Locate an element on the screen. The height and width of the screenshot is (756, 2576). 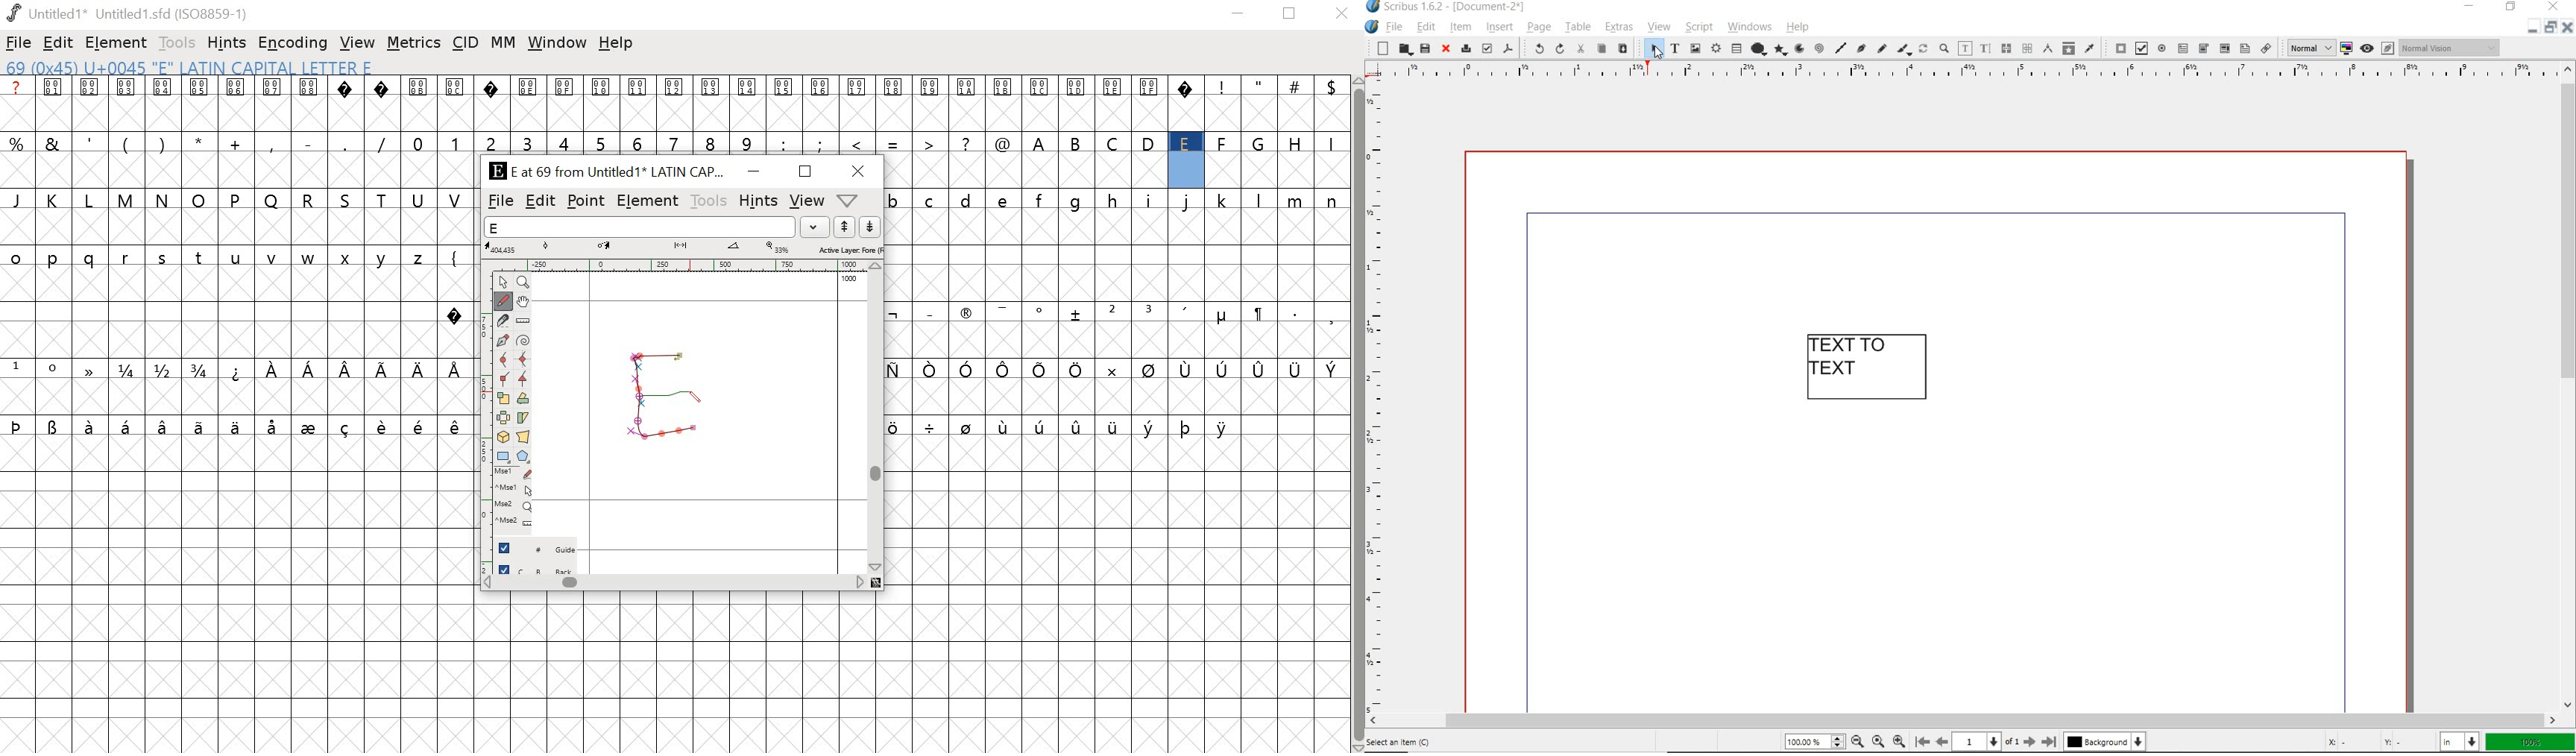
special characters and symbols is located at coordinates (672, 86).